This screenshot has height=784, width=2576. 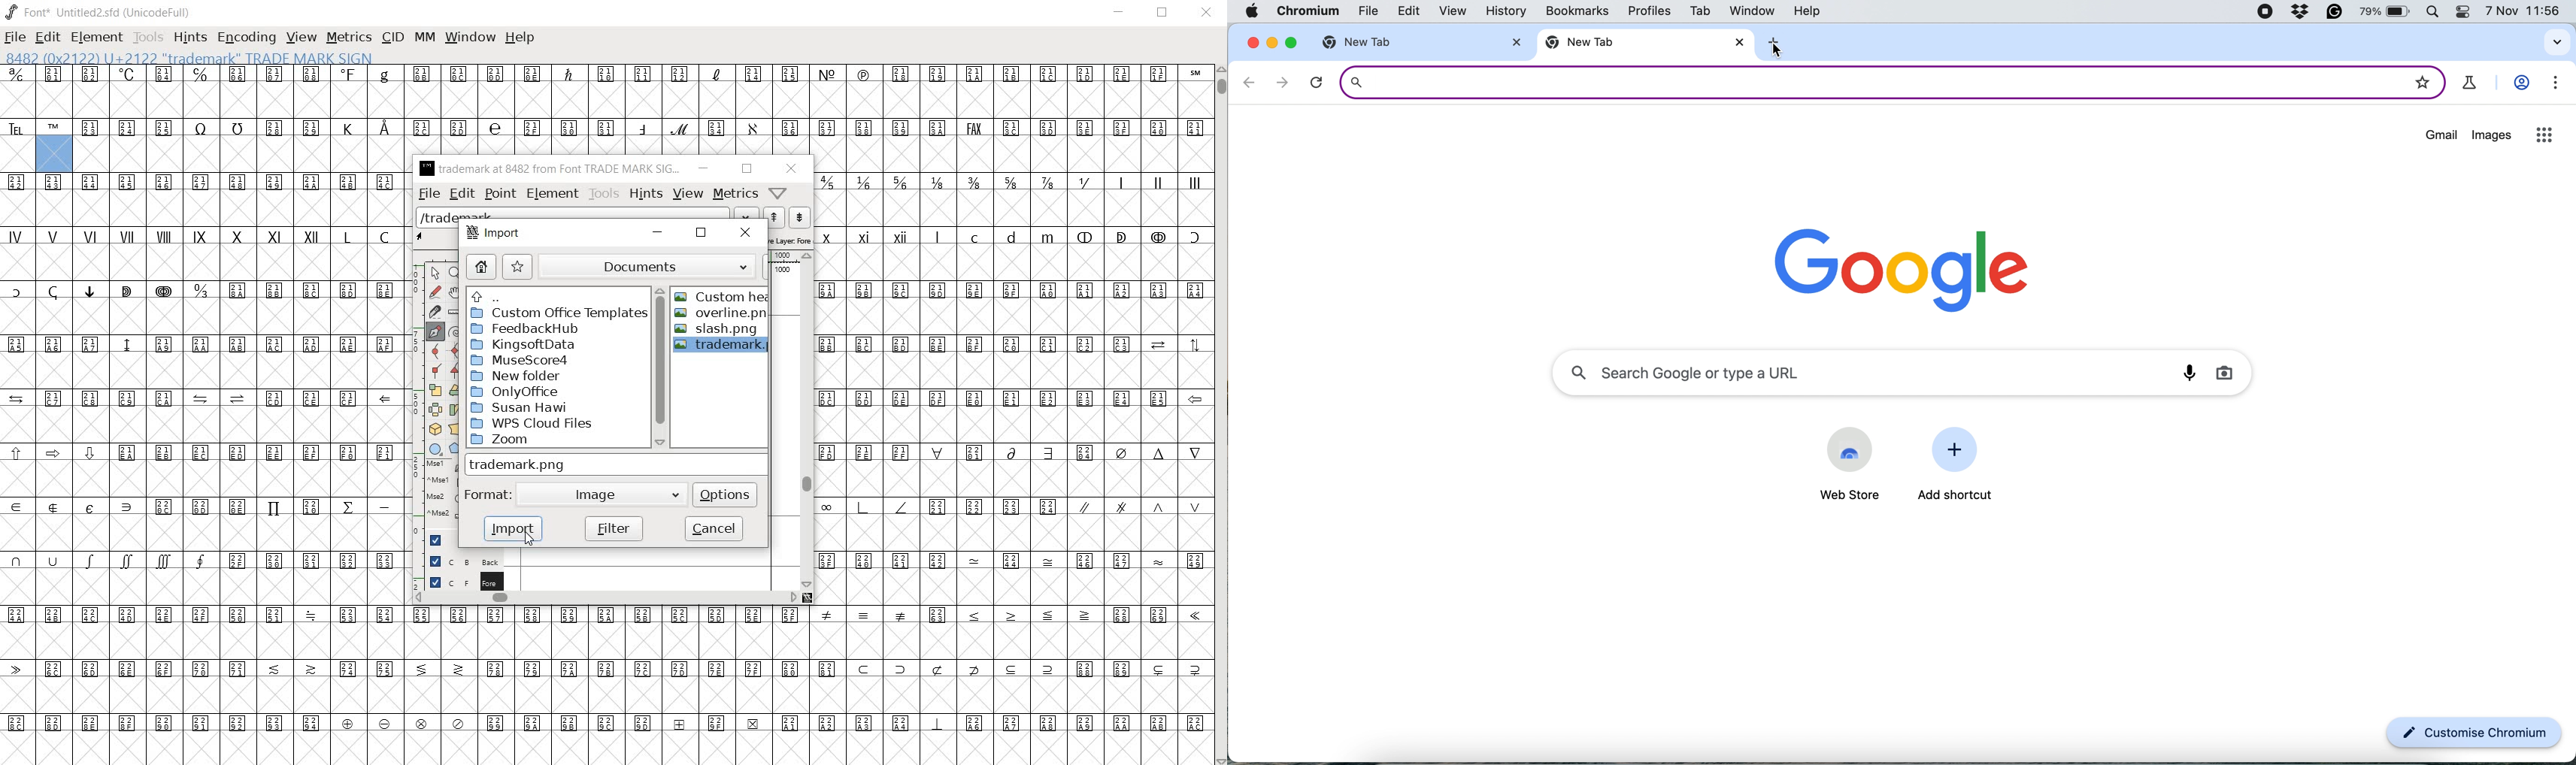 I want to click on FILE, so click(x=15, y=38).